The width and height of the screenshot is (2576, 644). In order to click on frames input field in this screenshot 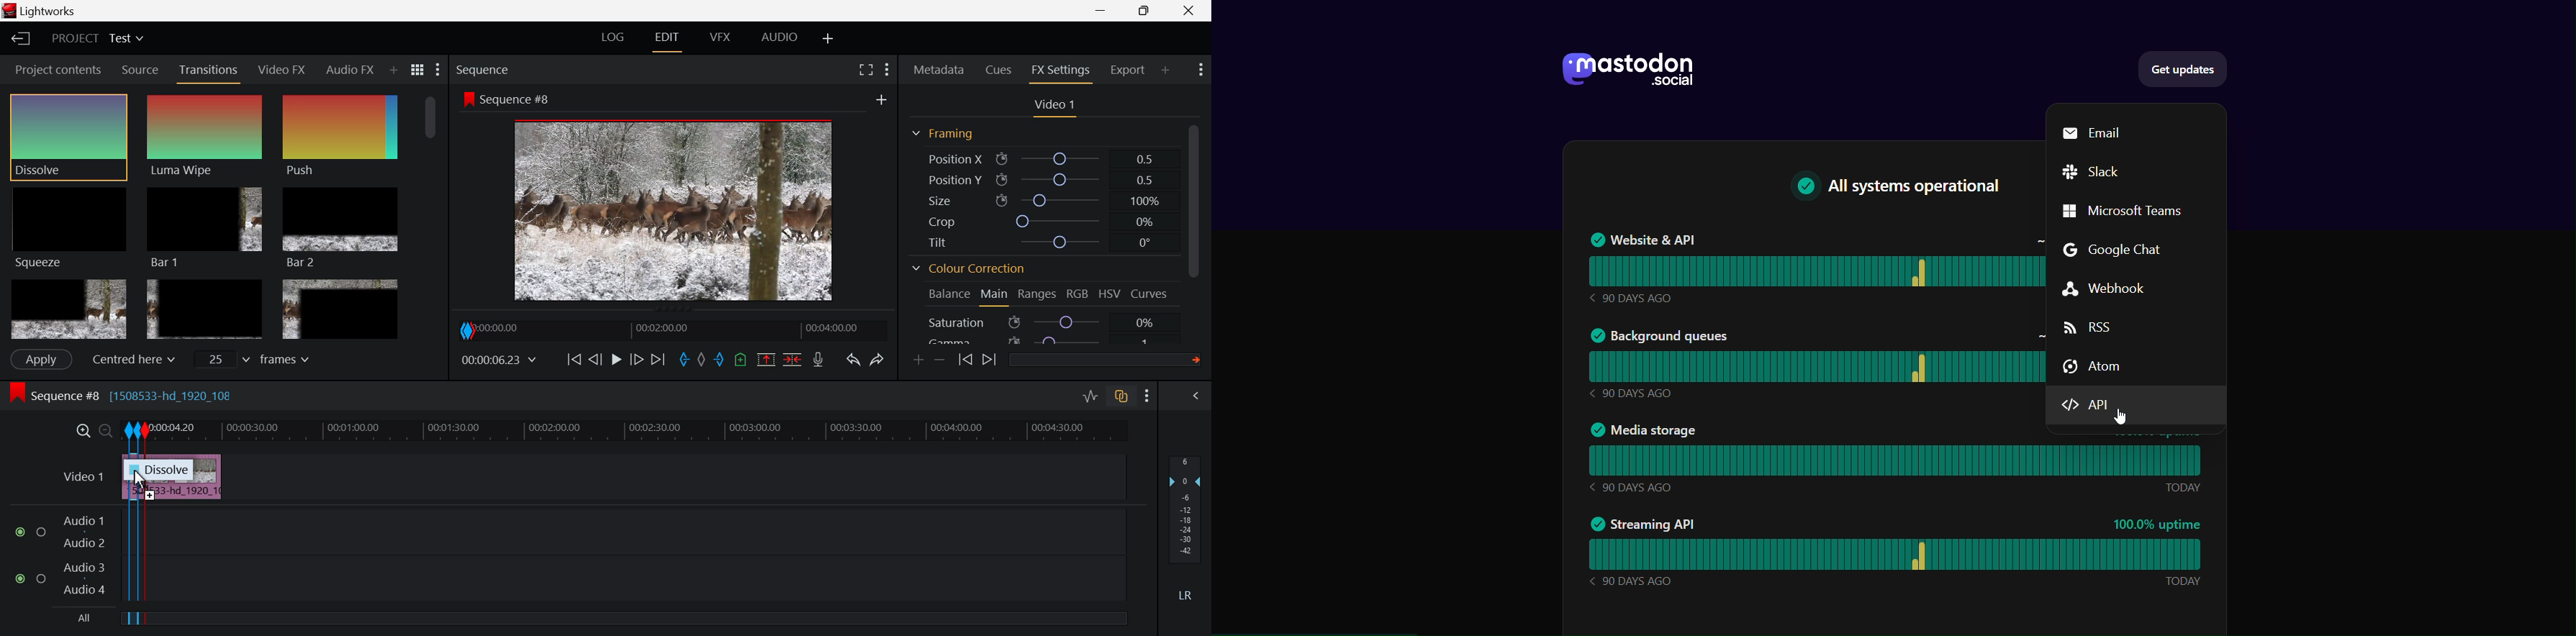, I will do `click(264, 358)`.